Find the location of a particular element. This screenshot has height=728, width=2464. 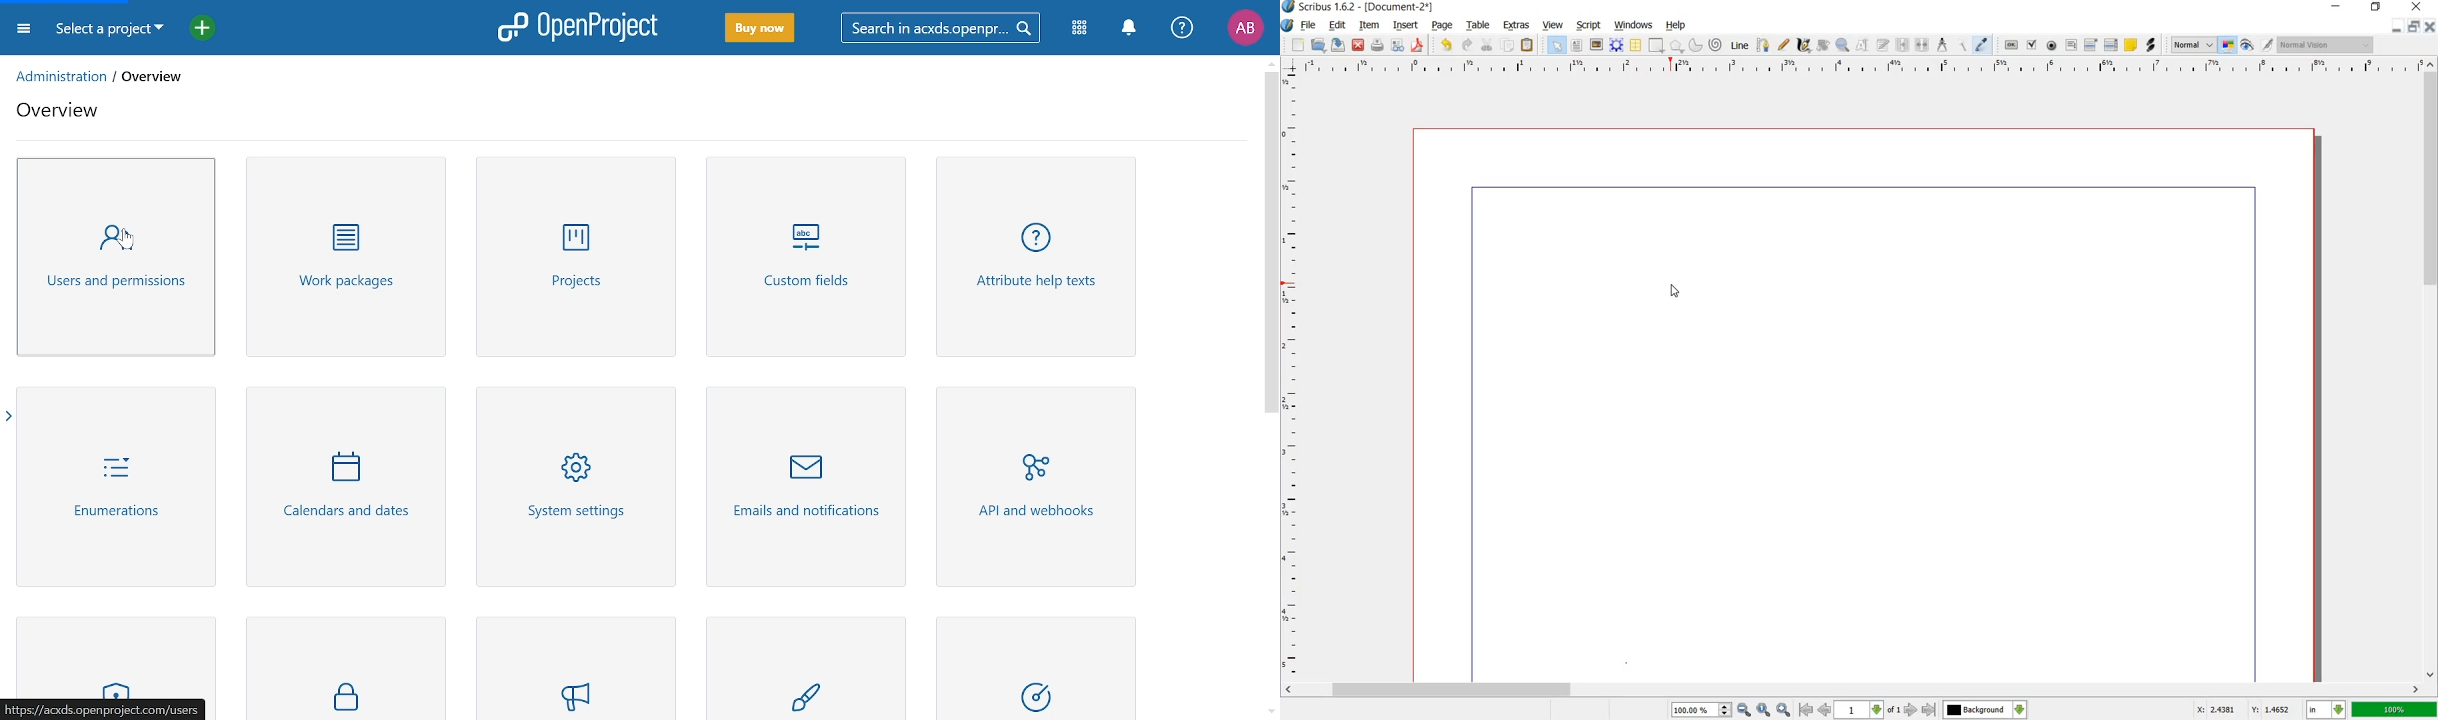

go to first page is located at coordinates (1806, 710).